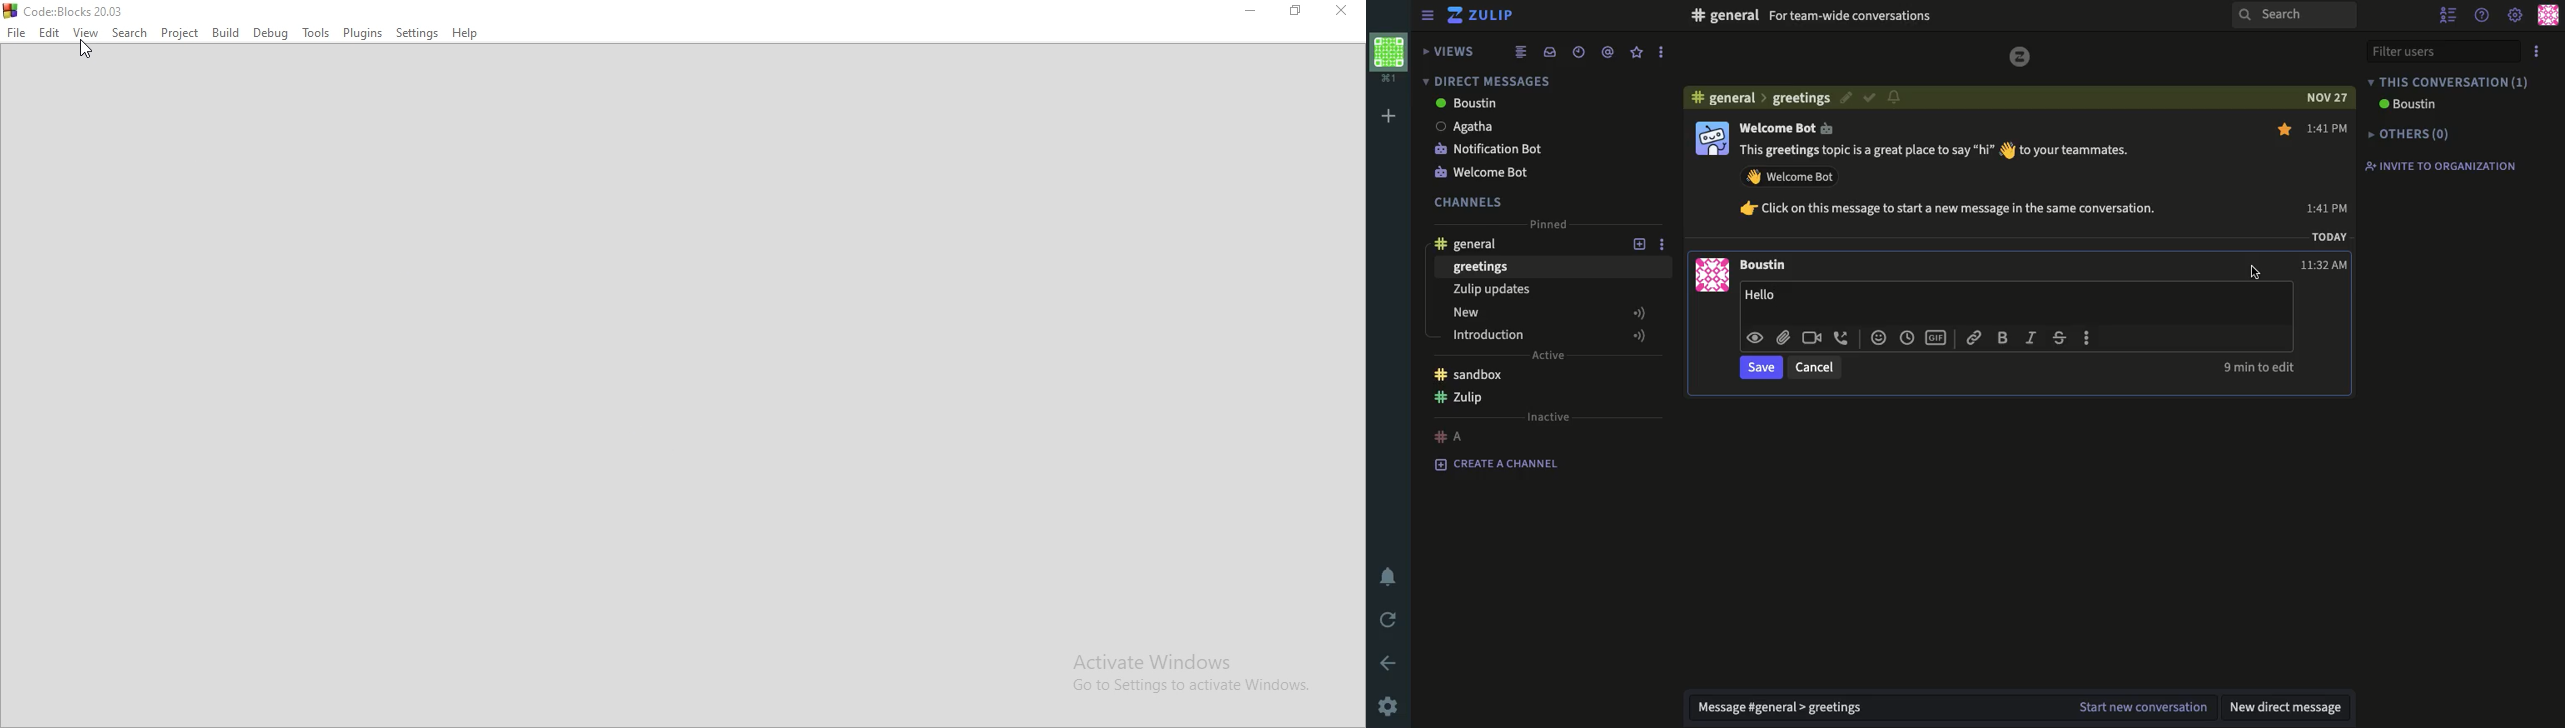 Image resolution: width=2576 pixels, height=728 pixels. What do you see at coordinates (269, 33) in the screenshot?
I see `Debug ` at bounding box center [269, 33].